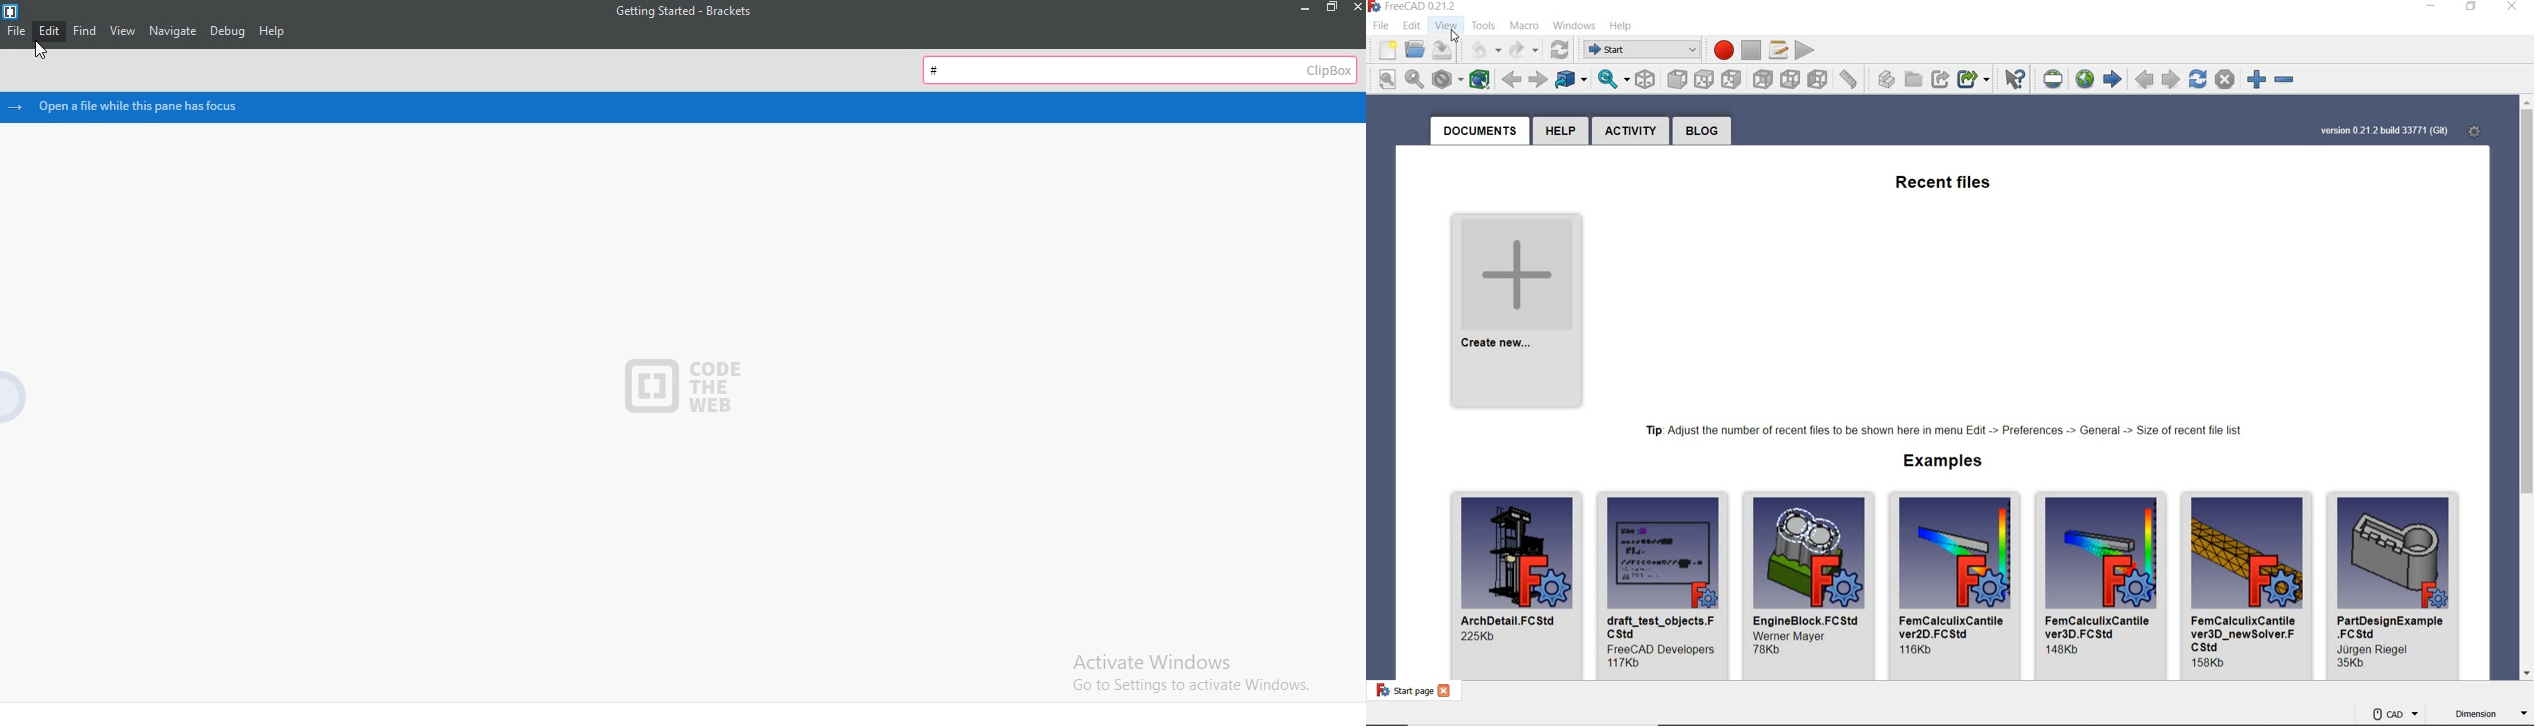  What do you see at coordinates (1732, 79) in the screenshot?
I see `right` at bounding box center [1732, 79].